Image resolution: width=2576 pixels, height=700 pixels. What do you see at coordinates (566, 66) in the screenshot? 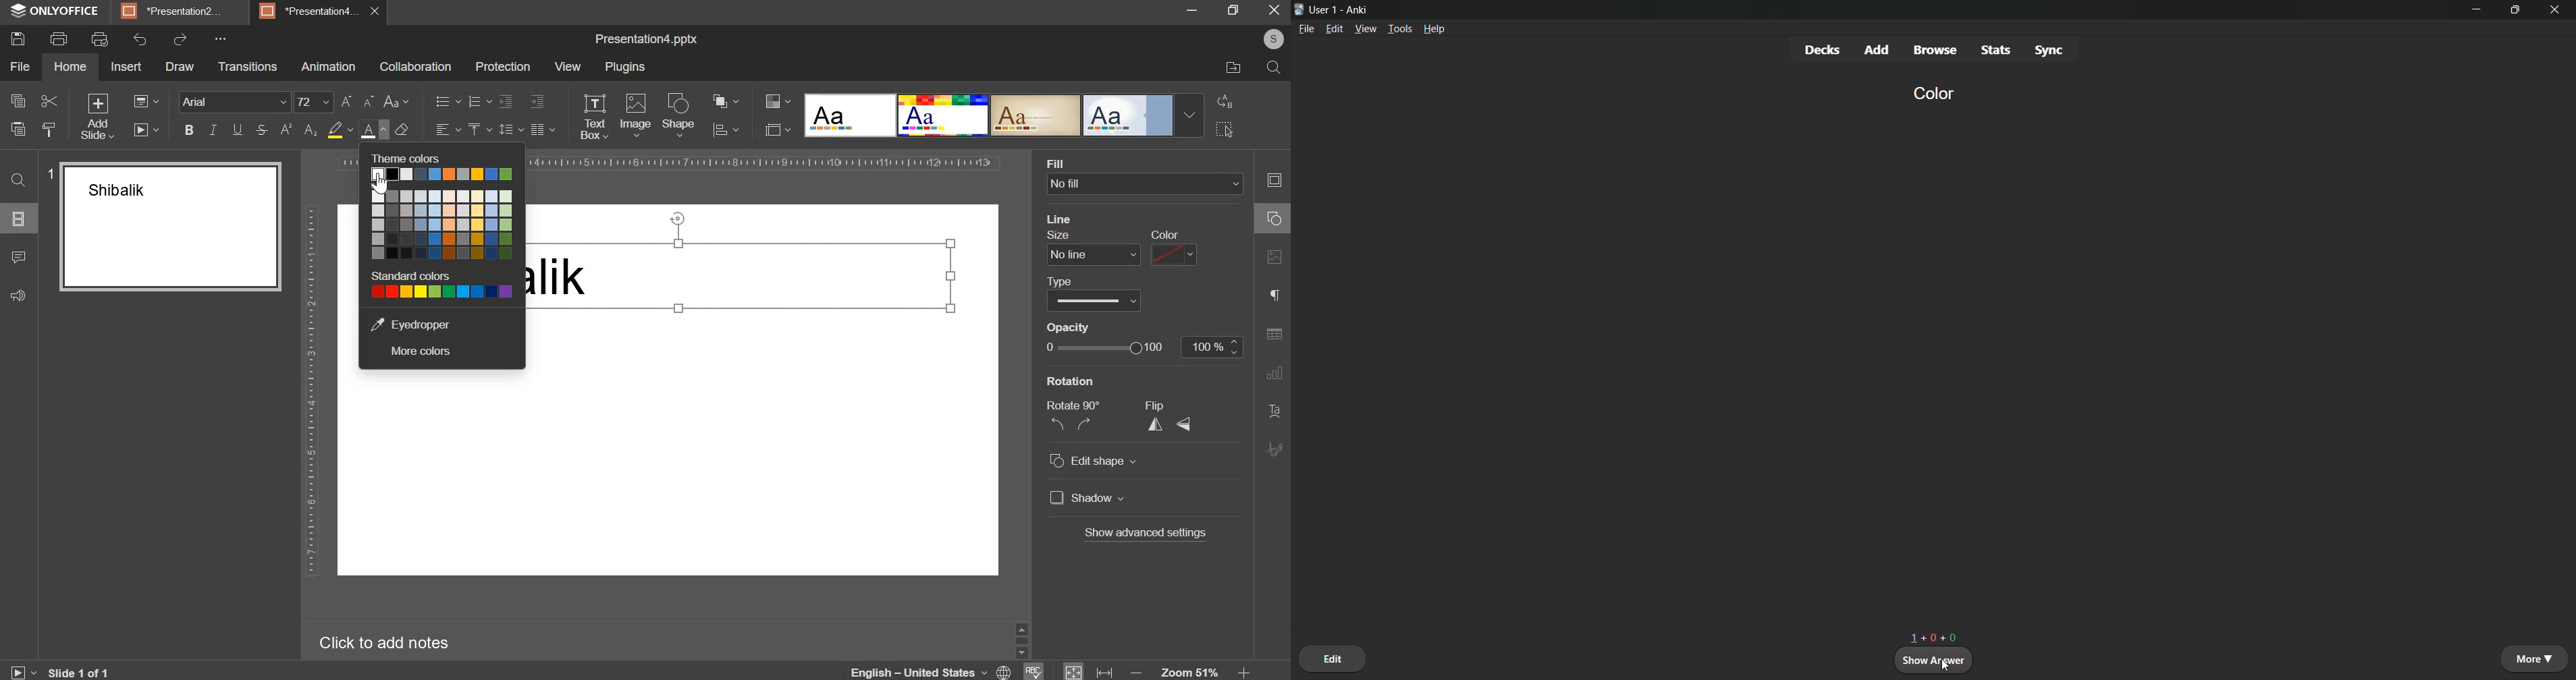
I see `view` at bounding box center [566, 66].